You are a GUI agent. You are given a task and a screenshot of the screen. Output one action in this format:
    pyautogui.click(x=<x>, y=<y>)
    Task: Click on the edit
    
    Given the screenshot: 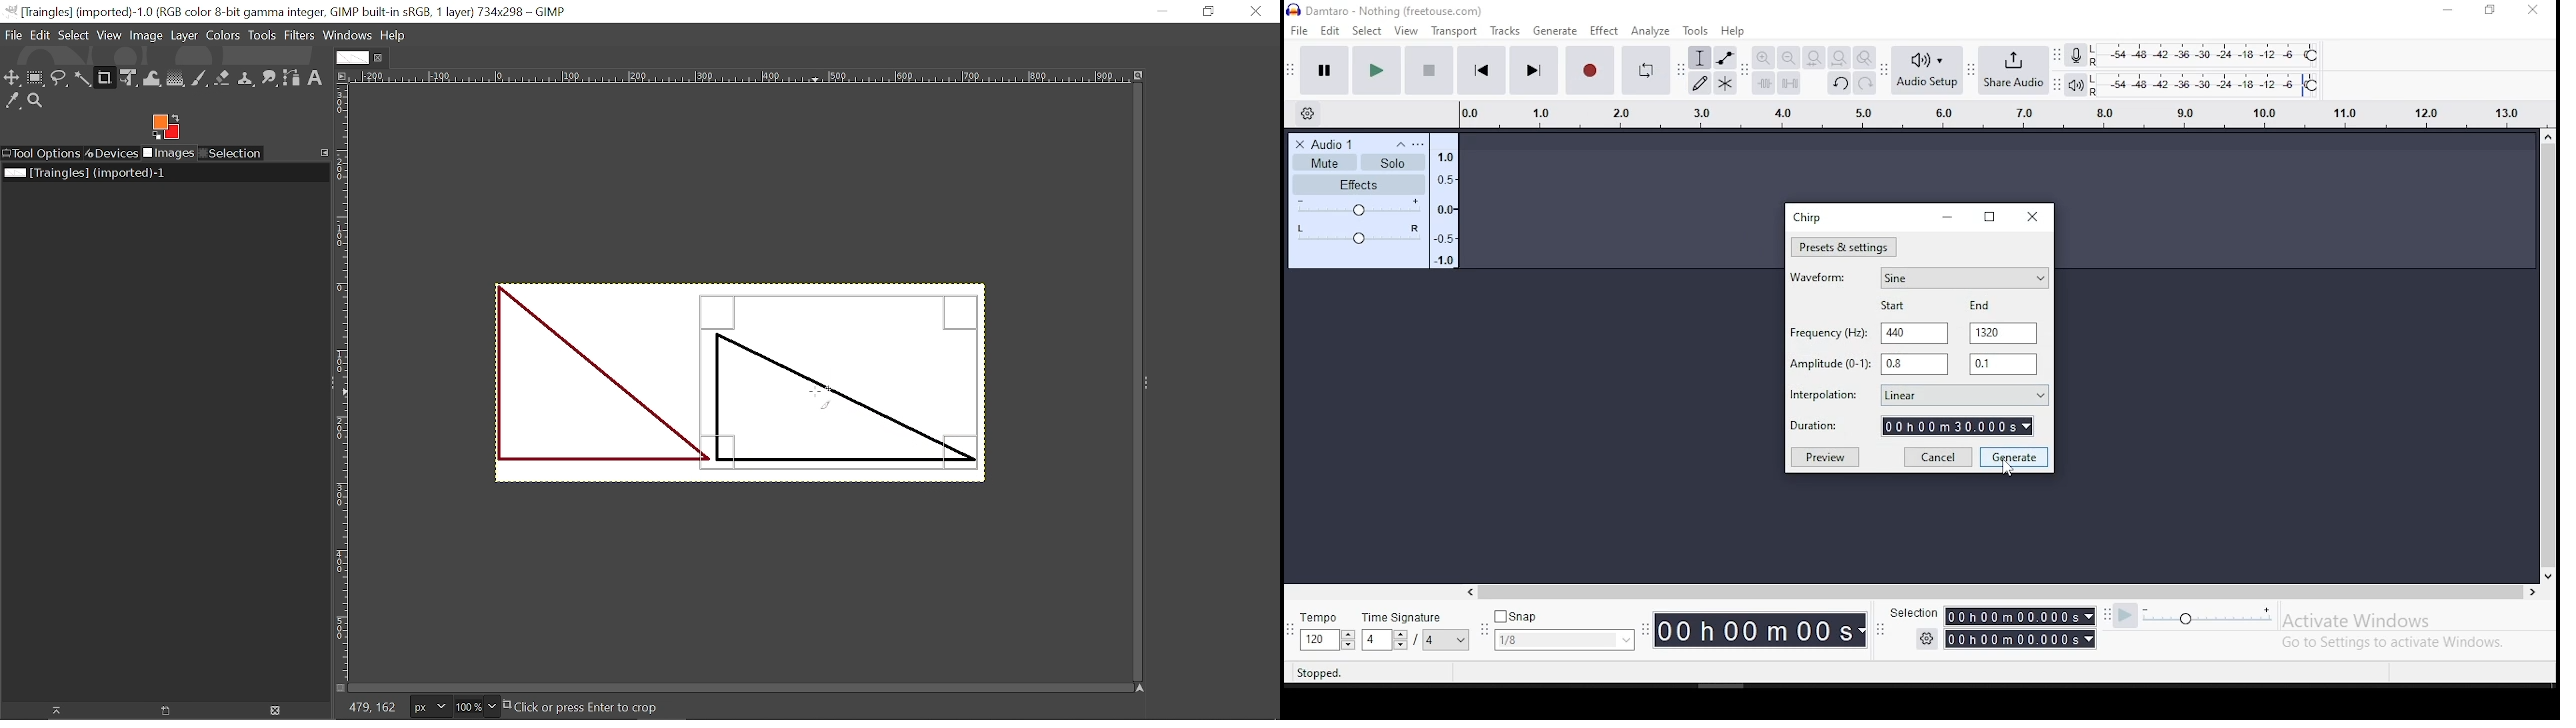 What is the action you would take?
    pyautogui.click(x=1333, y=33)
    